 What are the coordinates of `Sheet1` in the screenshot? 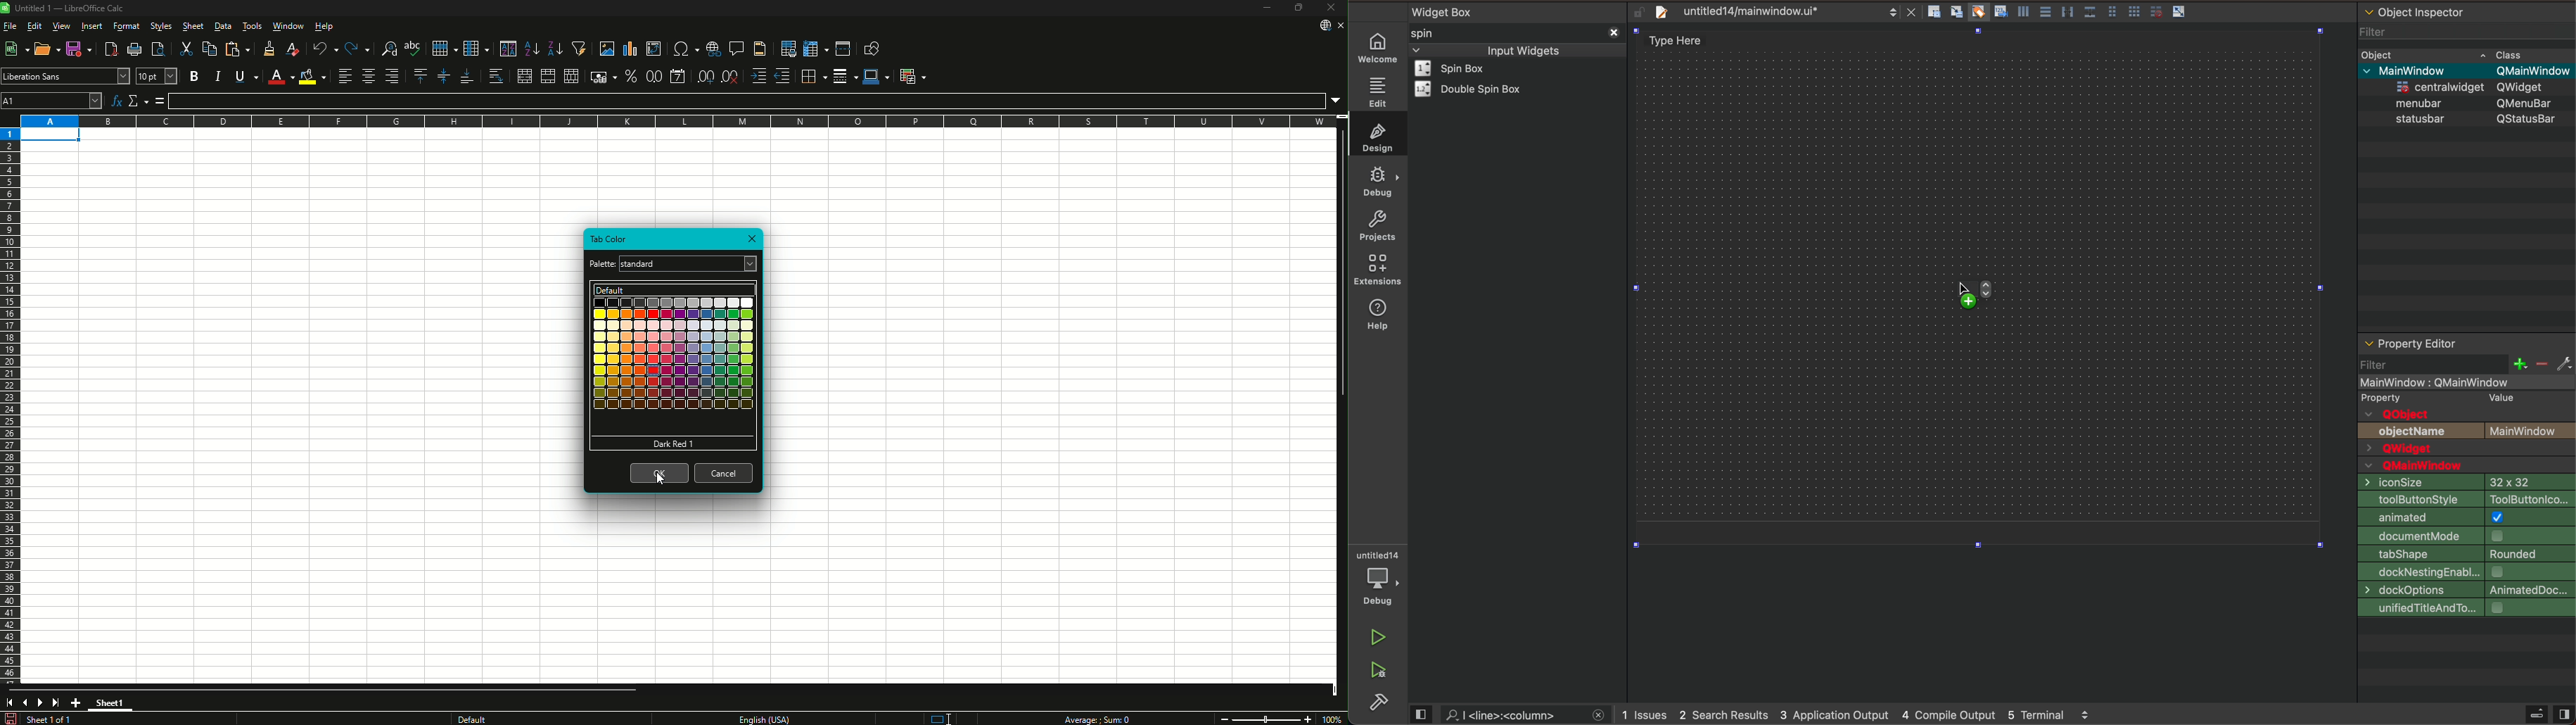 It's located at (110, 703).